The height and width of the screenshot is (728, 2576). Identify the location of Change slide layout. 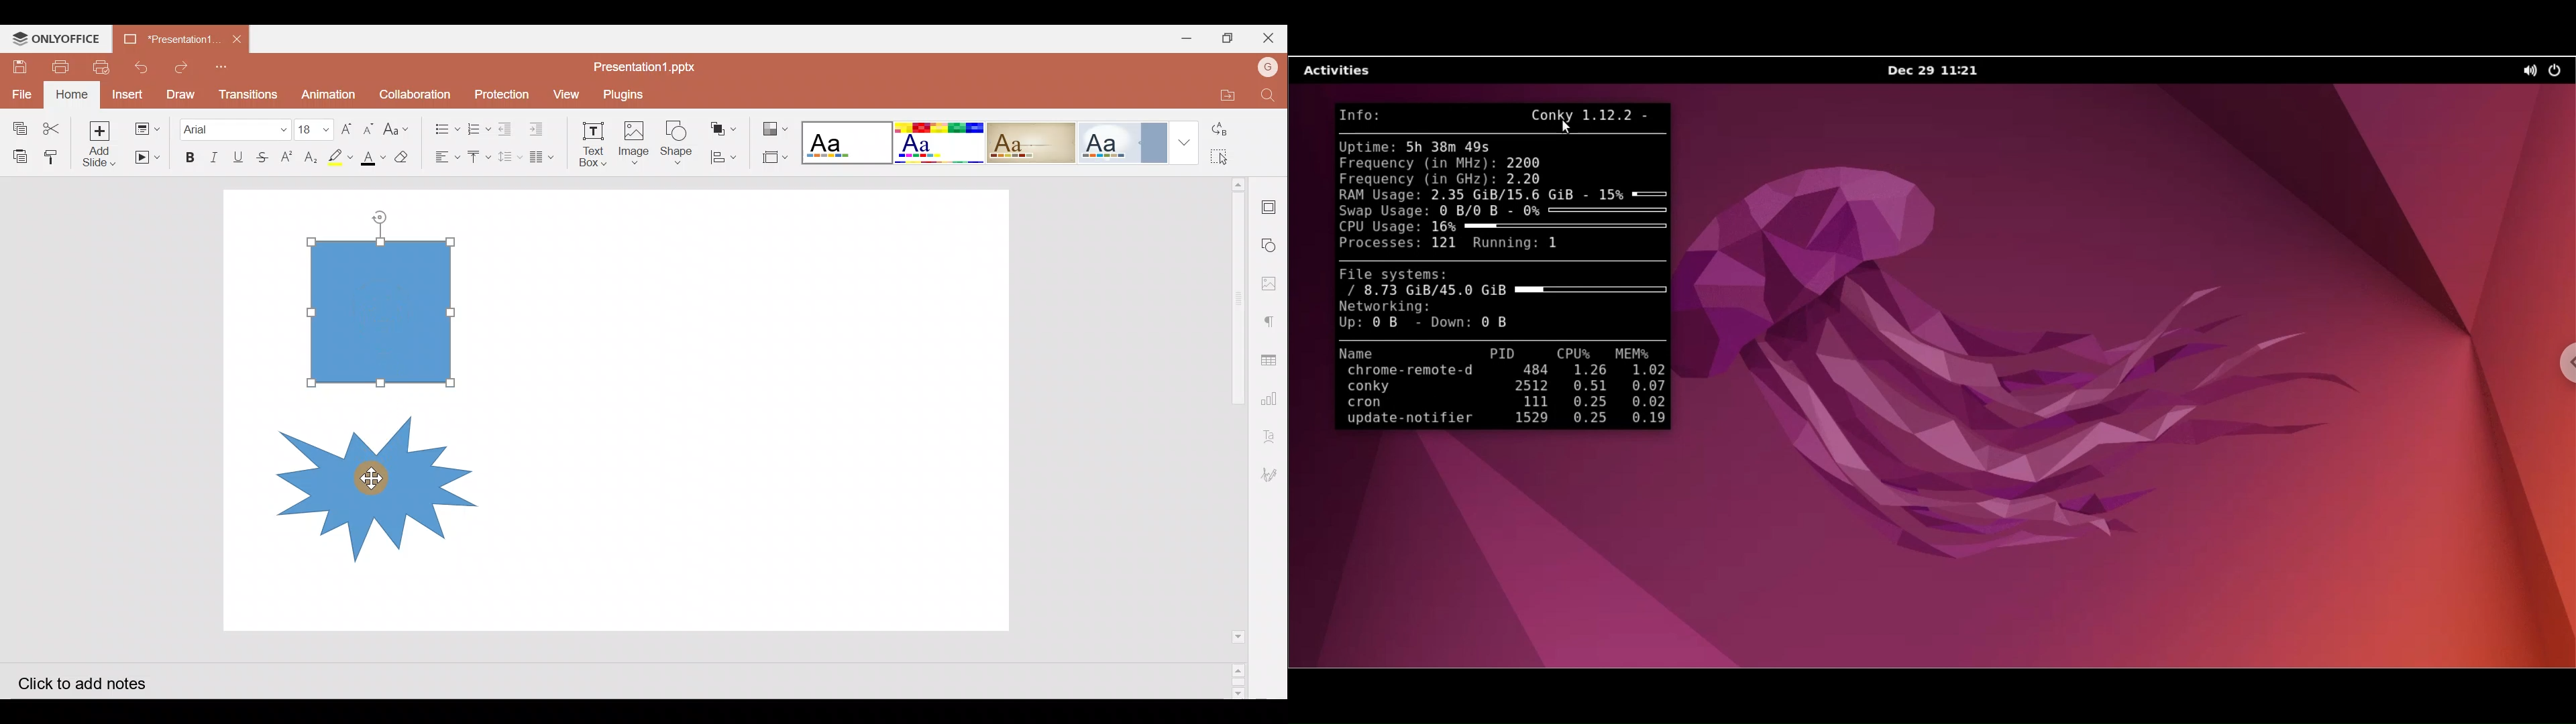
(147, 127).